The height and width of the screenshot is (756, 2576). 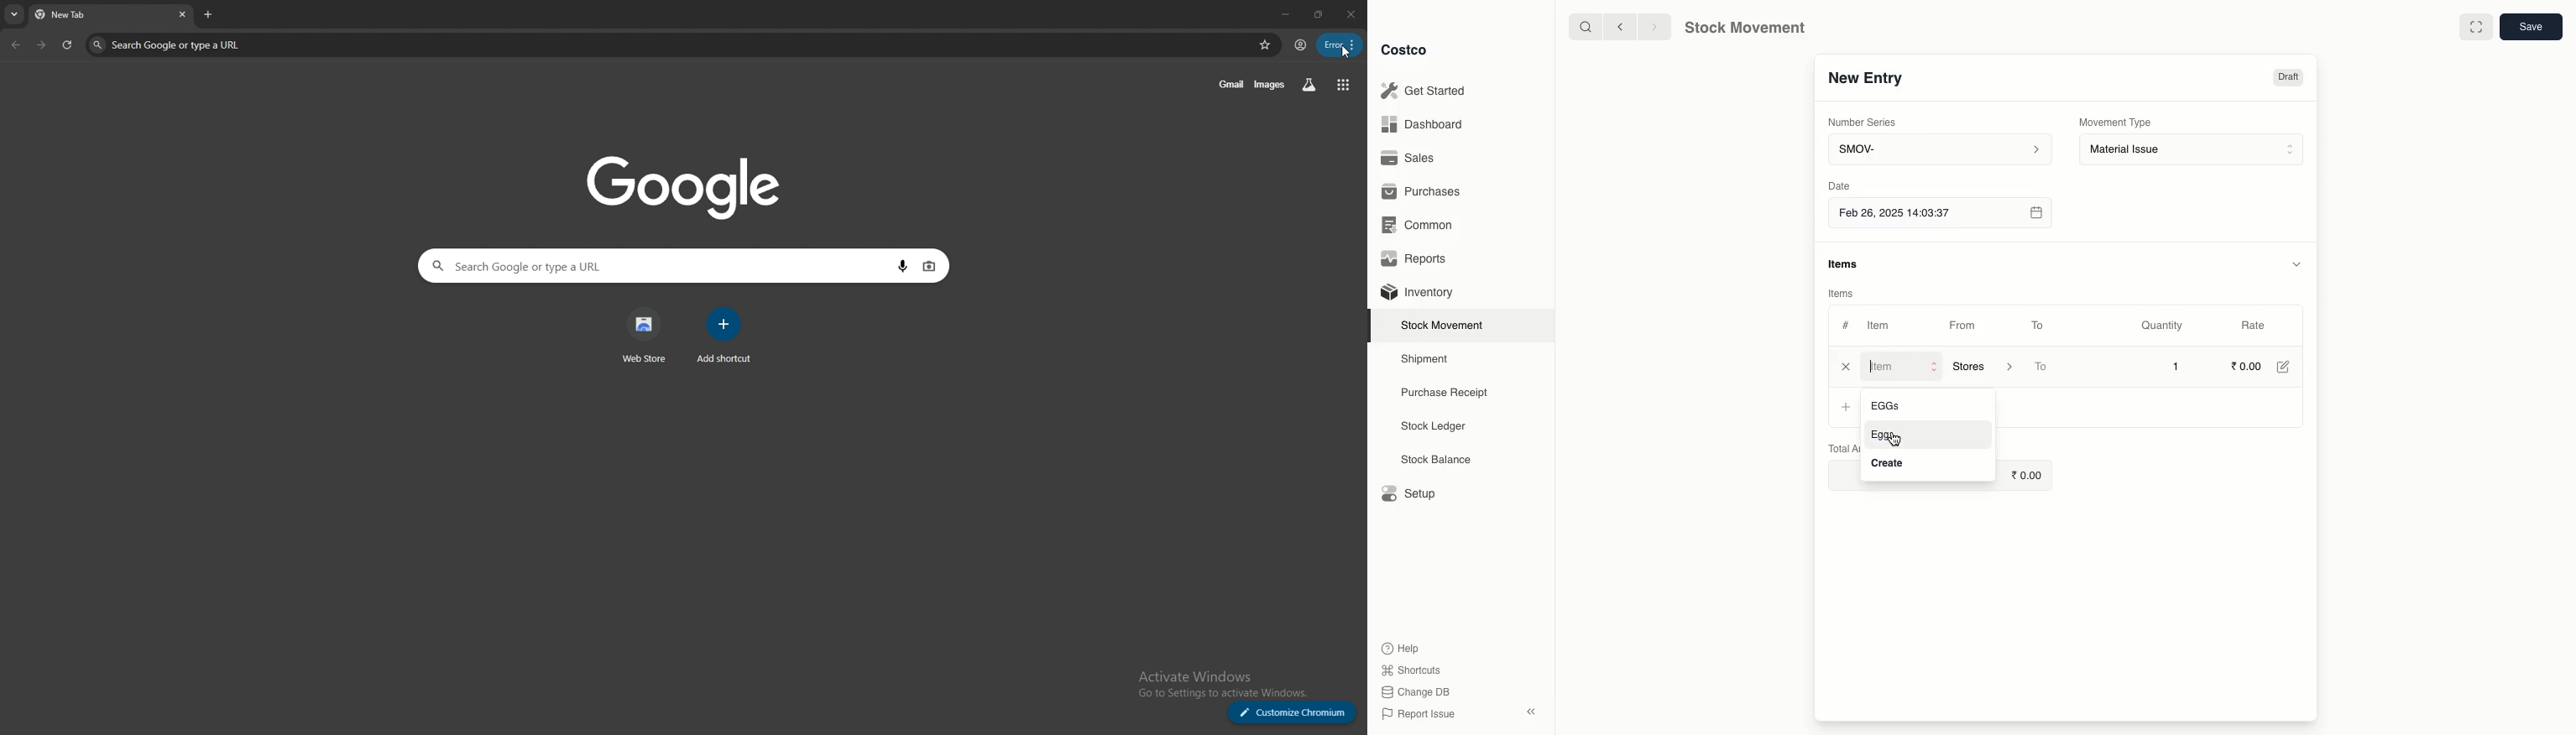 I want to click on Change DB, so click(x=1416, y=692).